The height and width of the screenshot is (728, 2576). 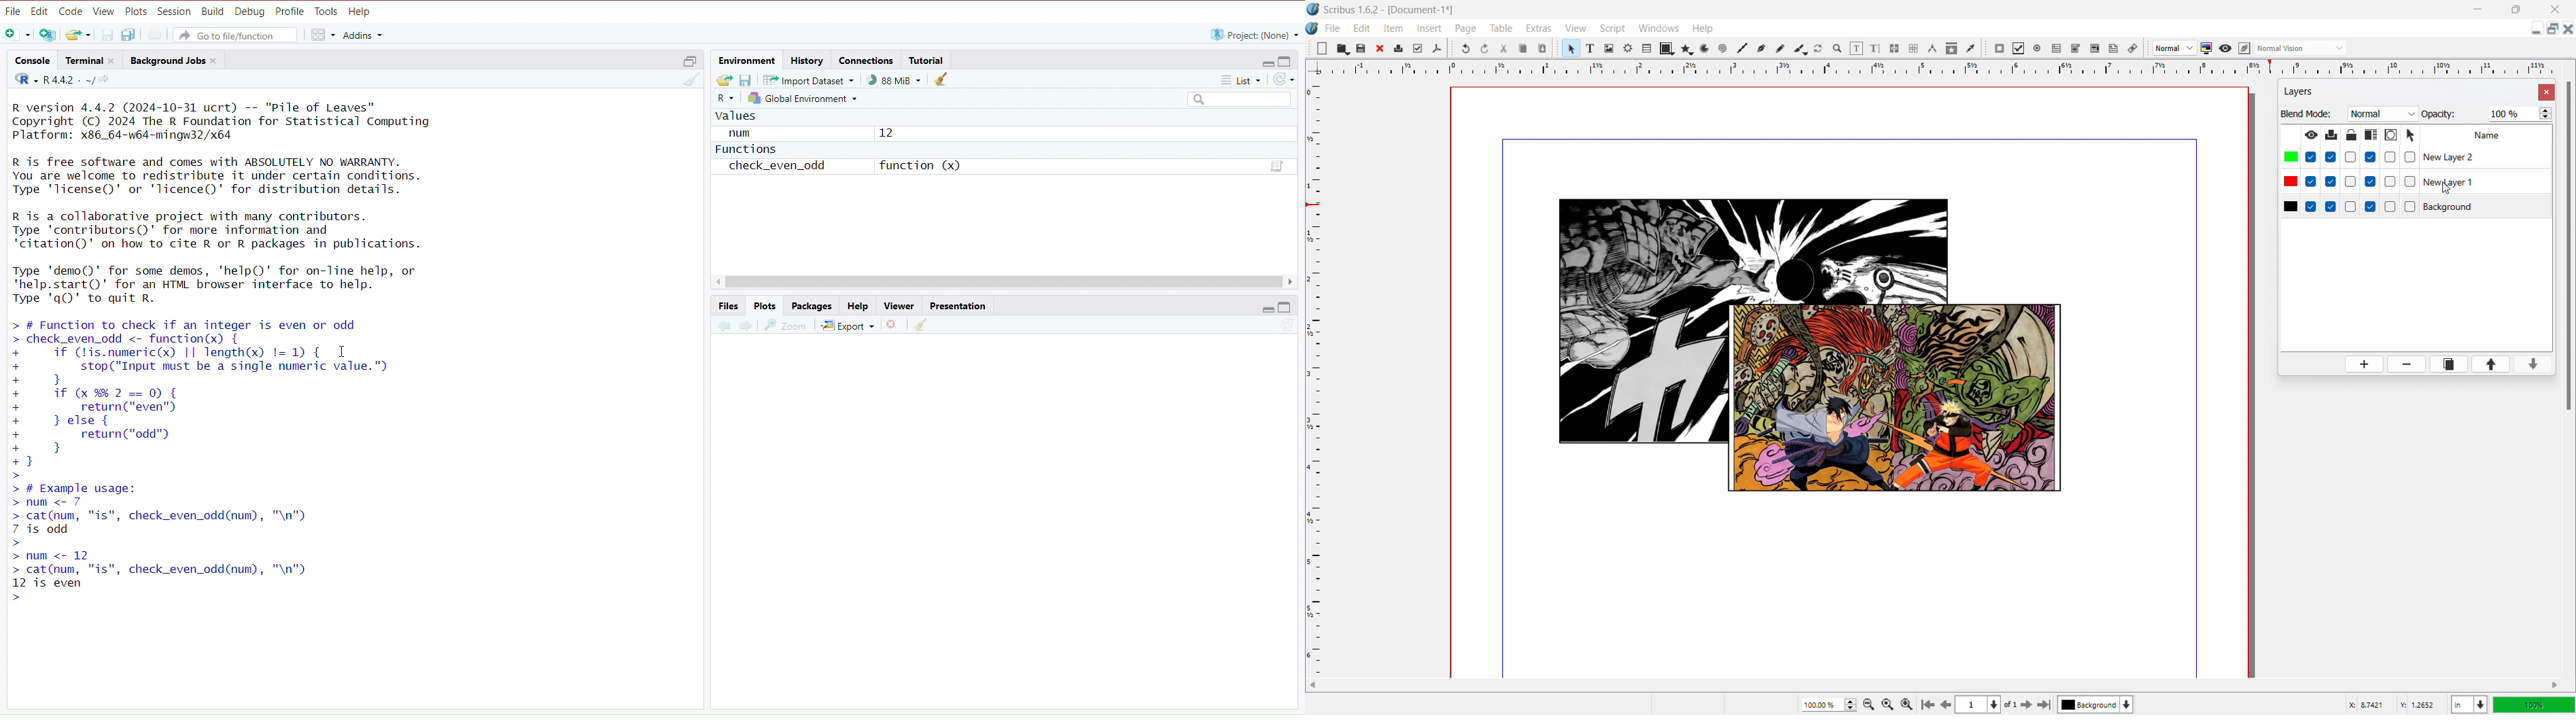 I want to click on 12, so click(x=888, y=133).